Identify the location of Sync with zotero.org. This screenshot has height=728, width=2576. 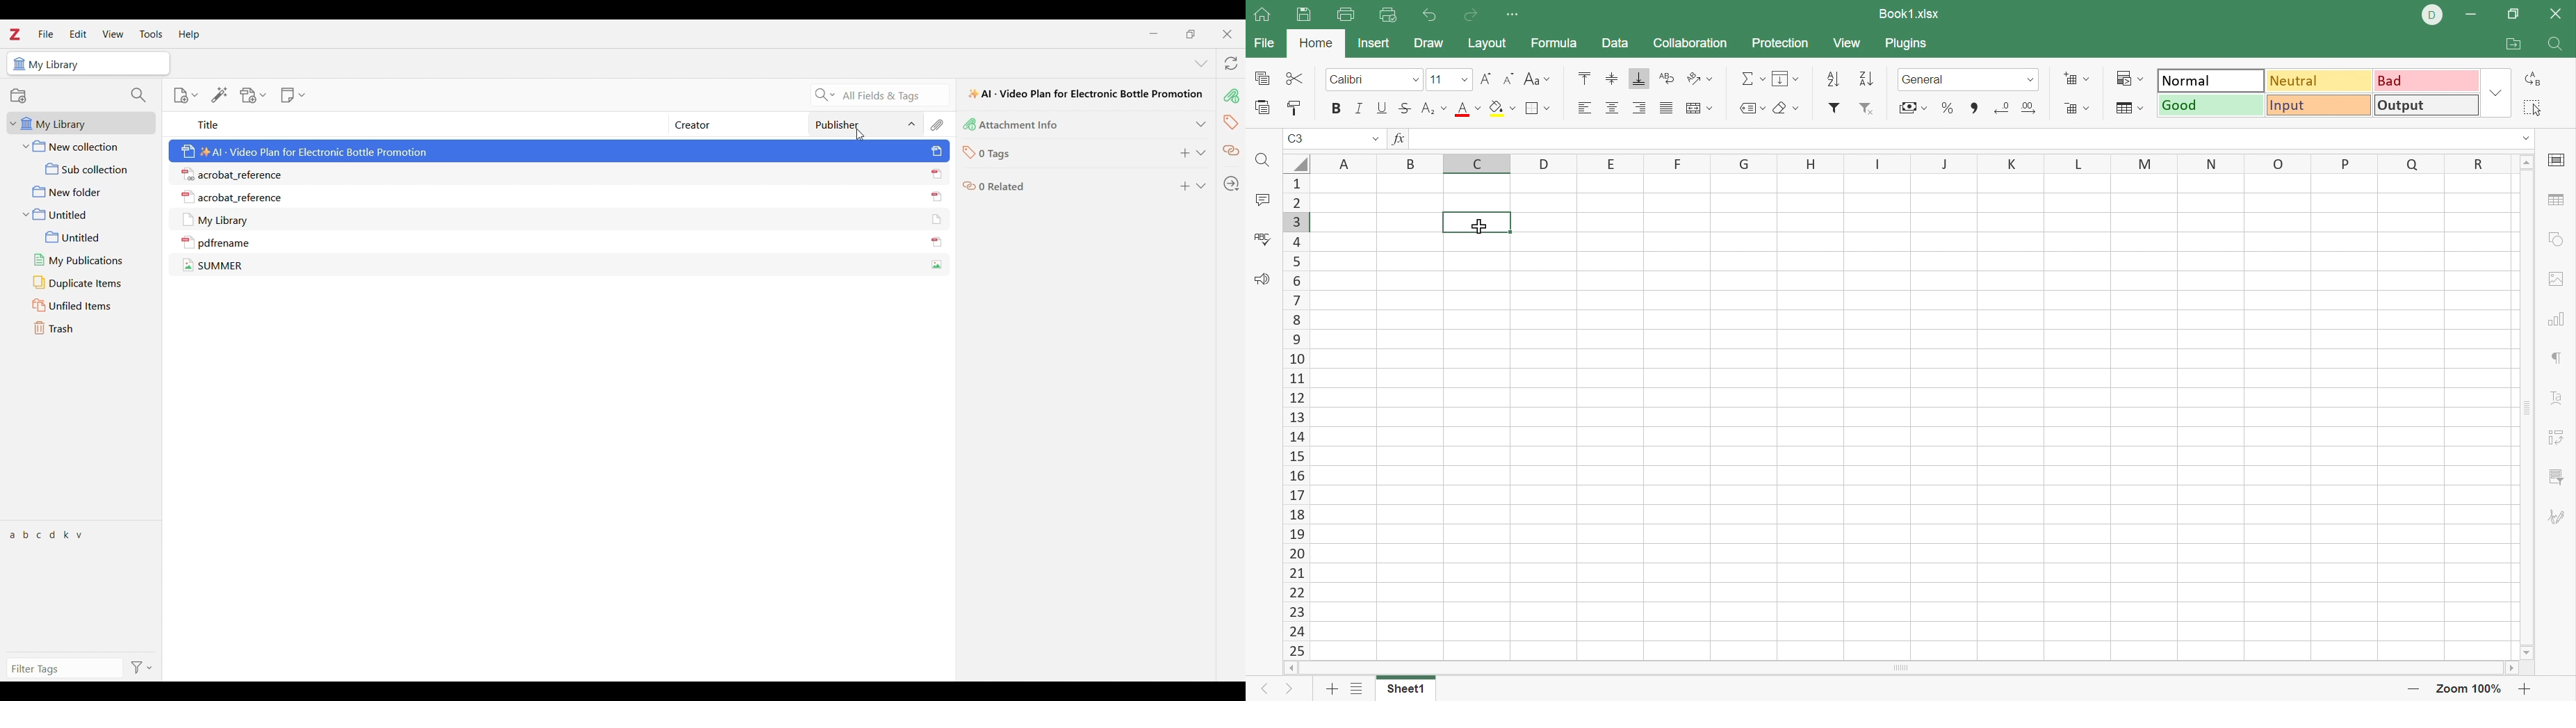
(1231, 63).